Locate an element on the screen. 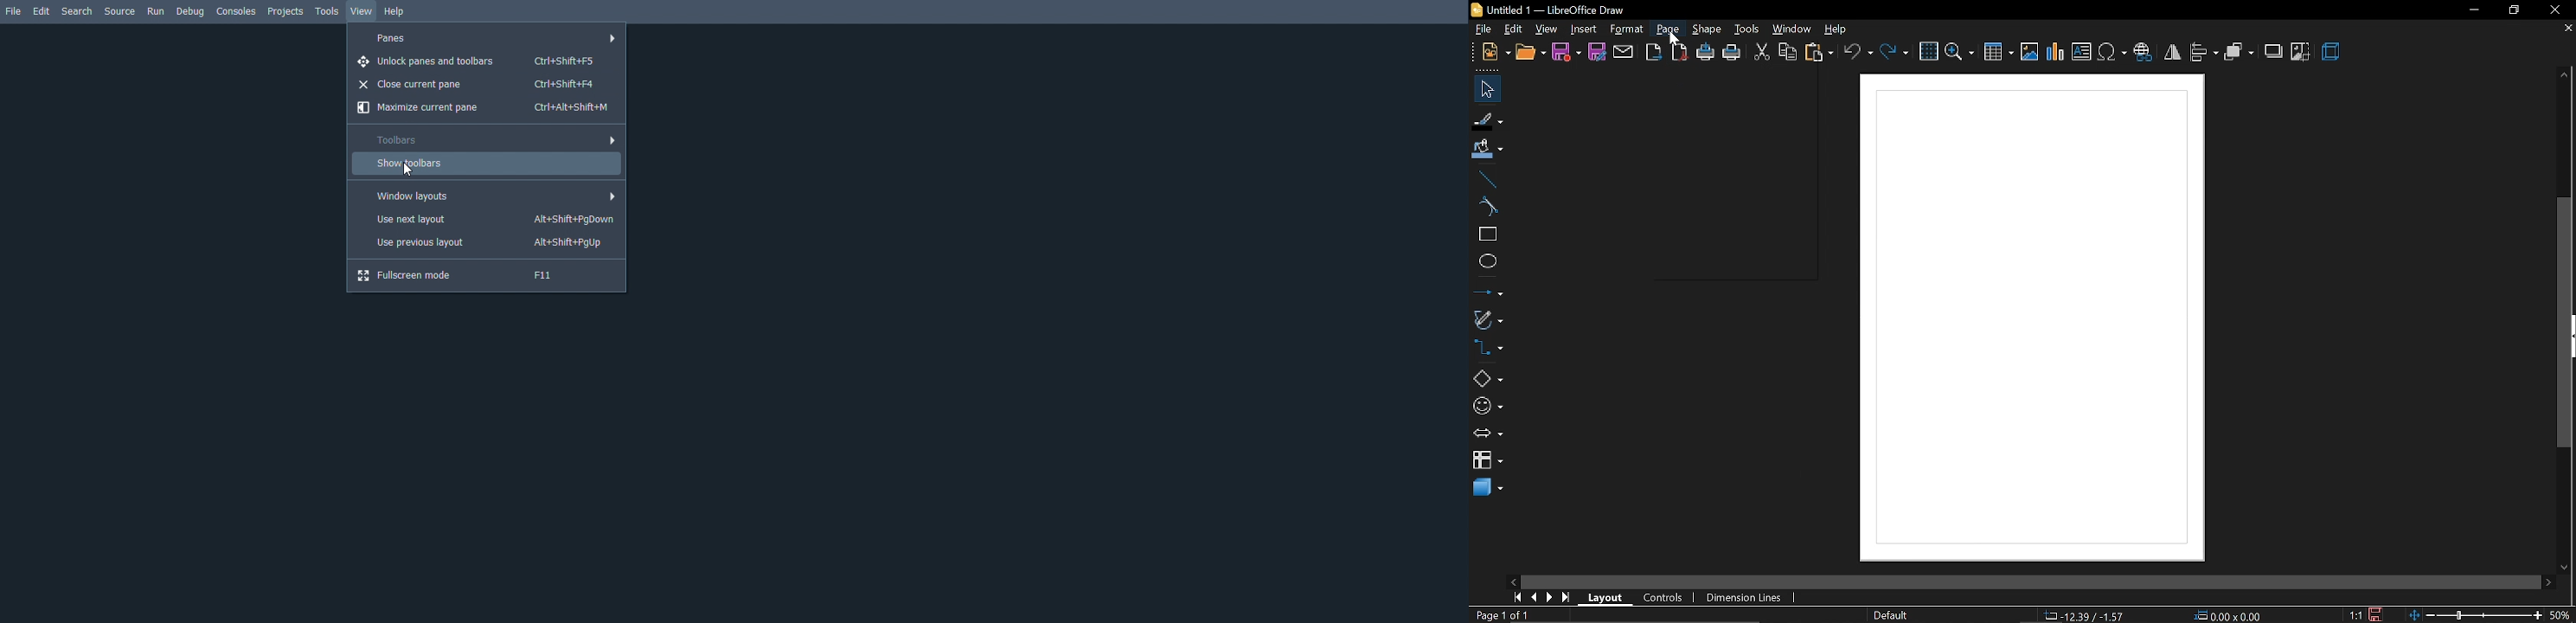  insert symbol is located at coordinates (2112, 52).